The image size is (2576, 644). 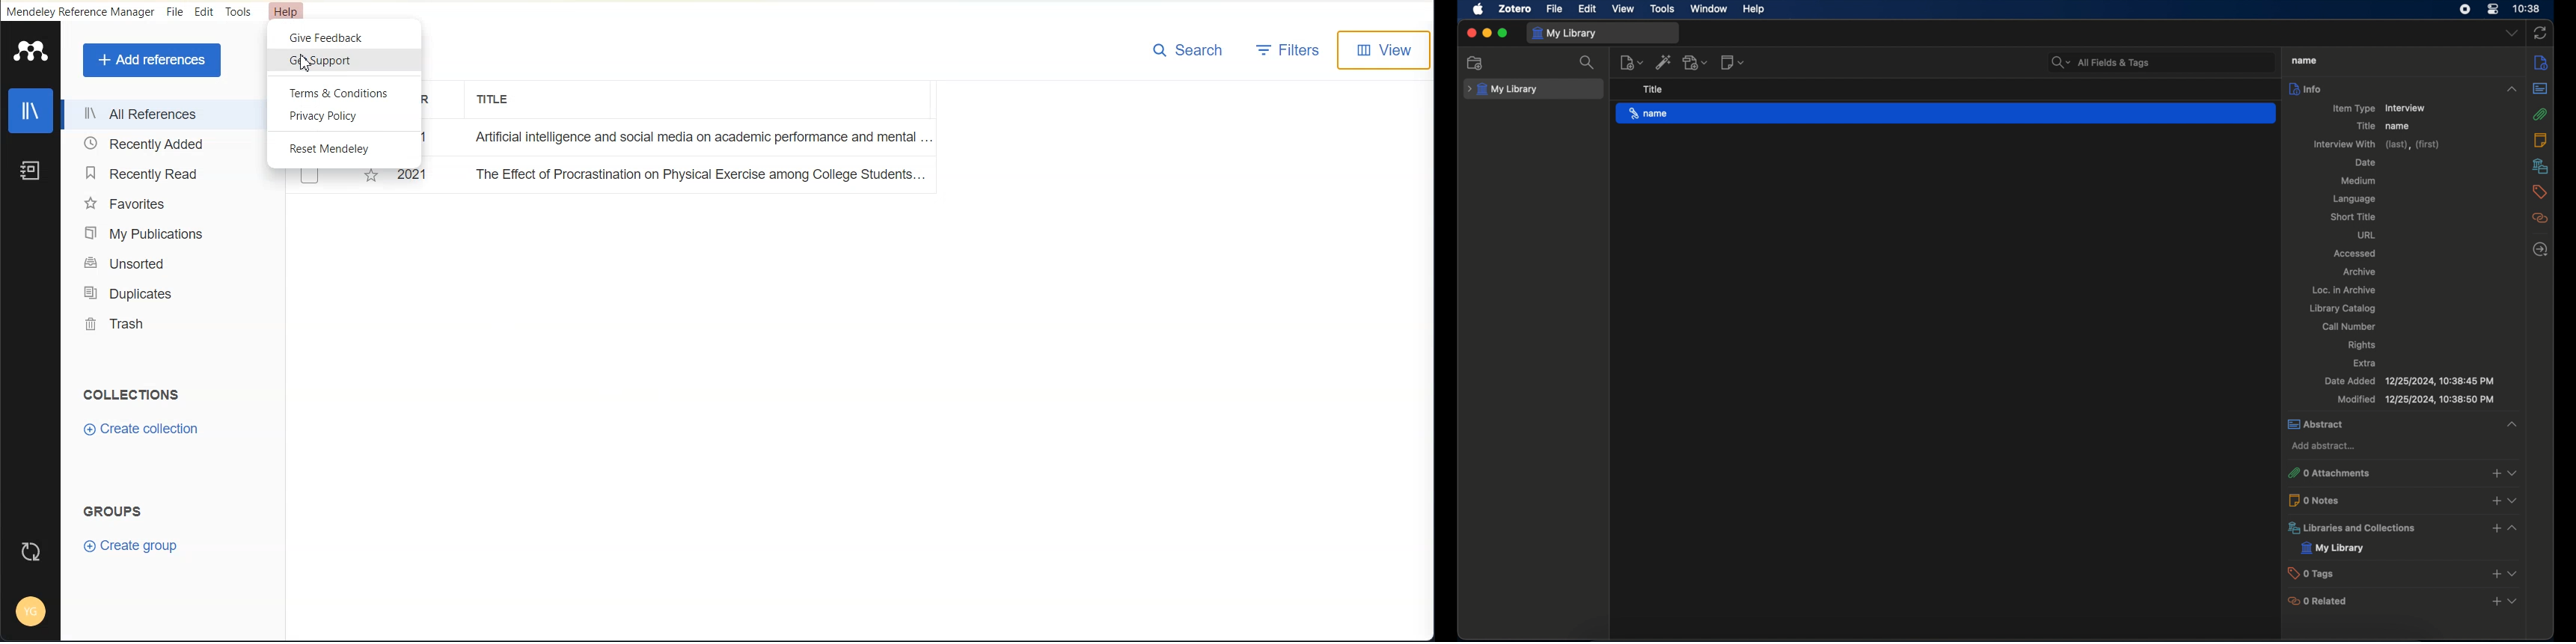 What do you see at coordinates (2404, 425) in the screenshot?
I see `abstract` at bounding box center [2404, 425].